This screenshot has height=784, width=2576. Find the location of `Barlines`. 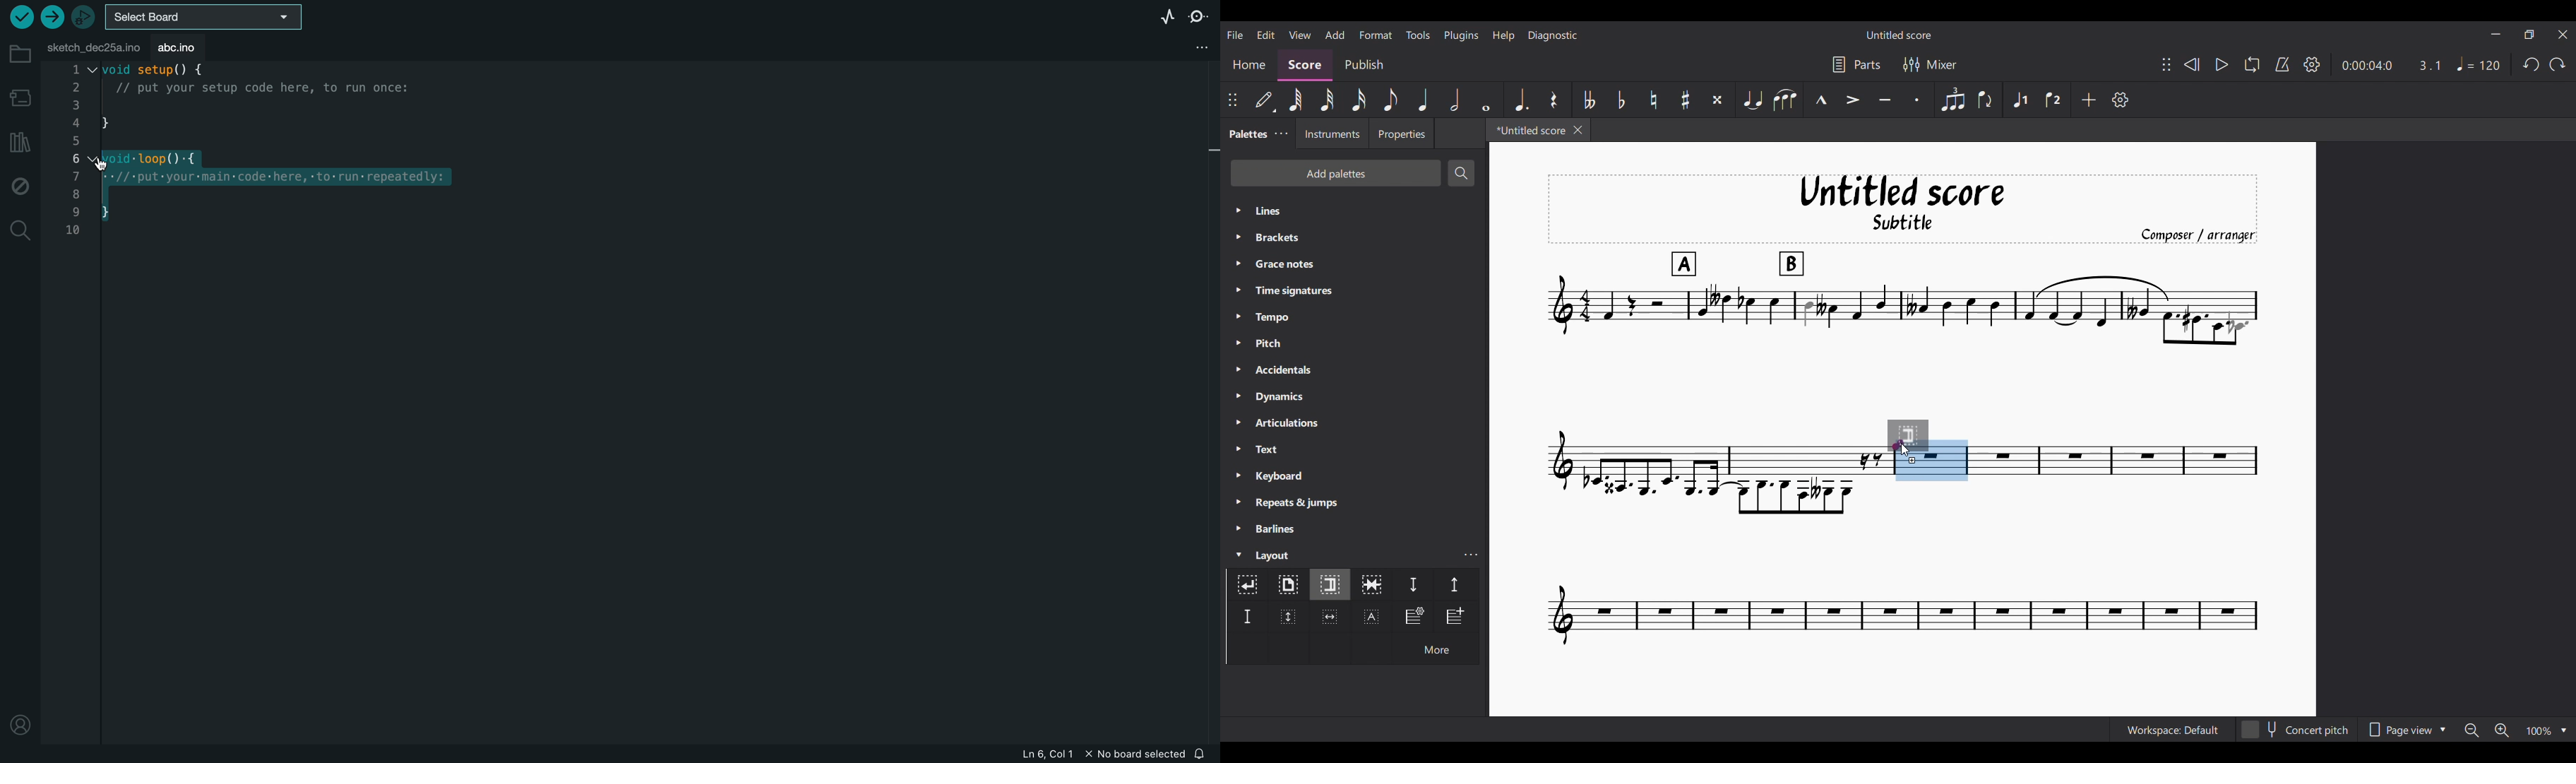

Barlines is located at coordinates (1354, 528).